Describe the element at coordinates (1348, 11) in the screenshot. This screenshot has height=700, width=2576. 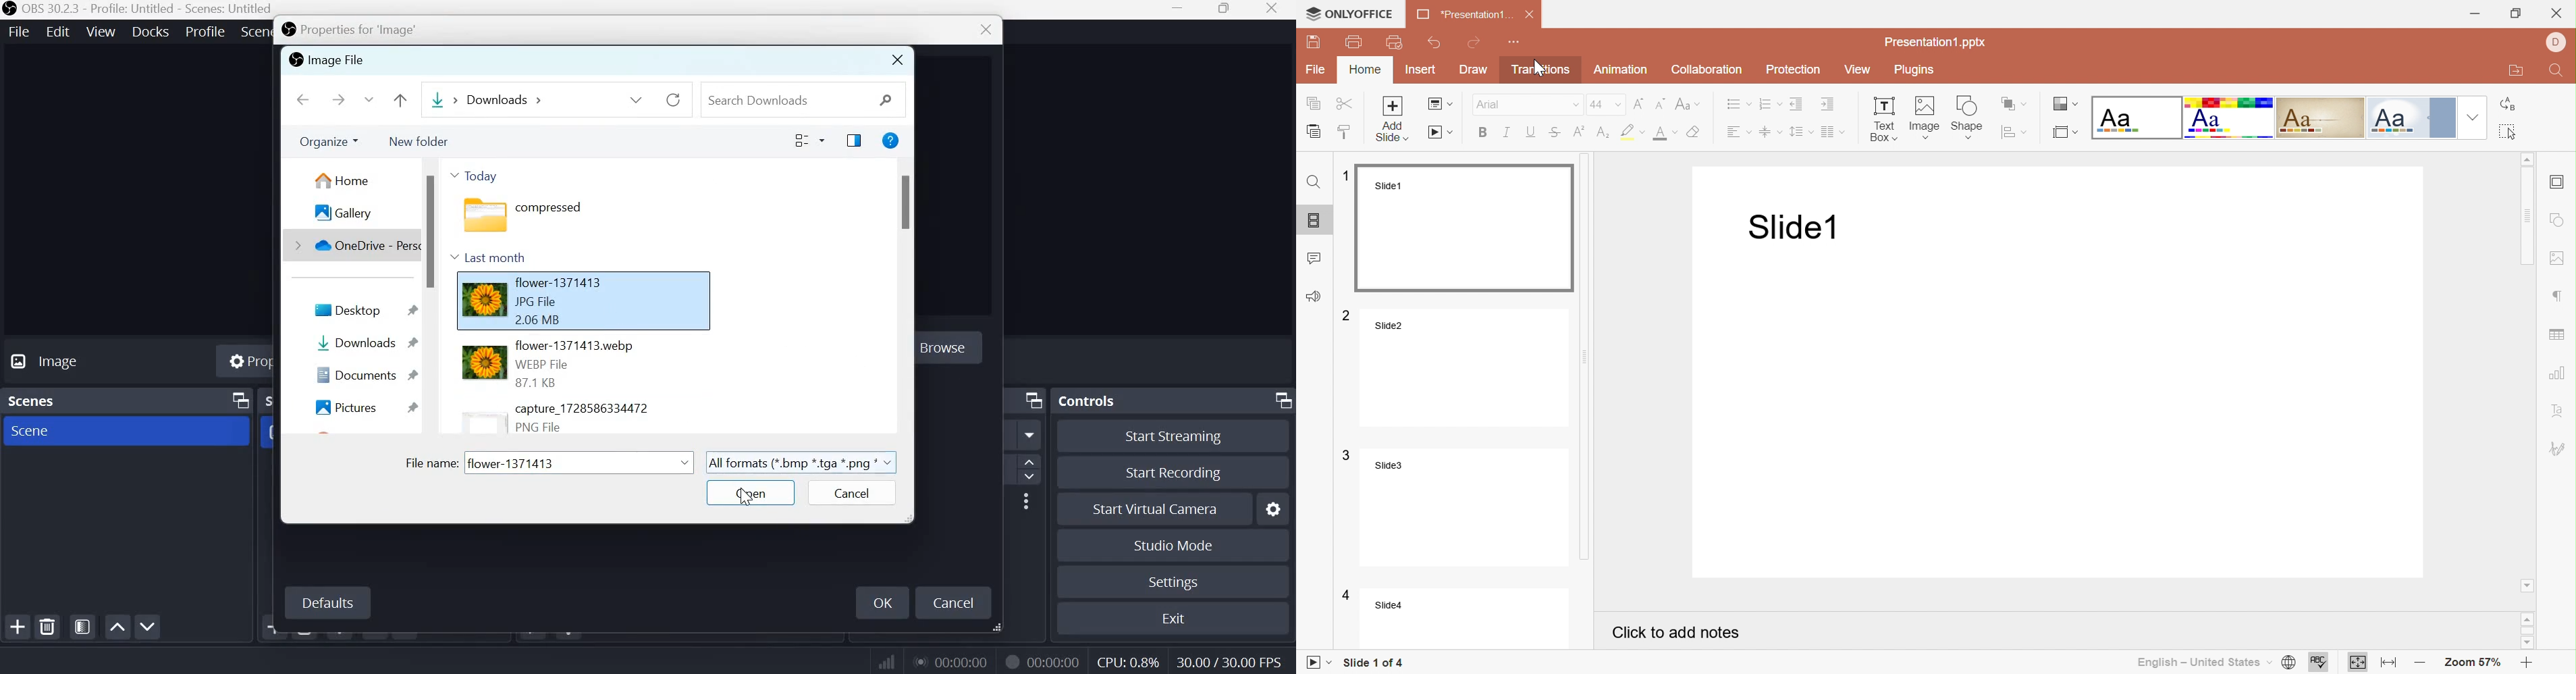
I see `ONLYOFFICE` at that location.